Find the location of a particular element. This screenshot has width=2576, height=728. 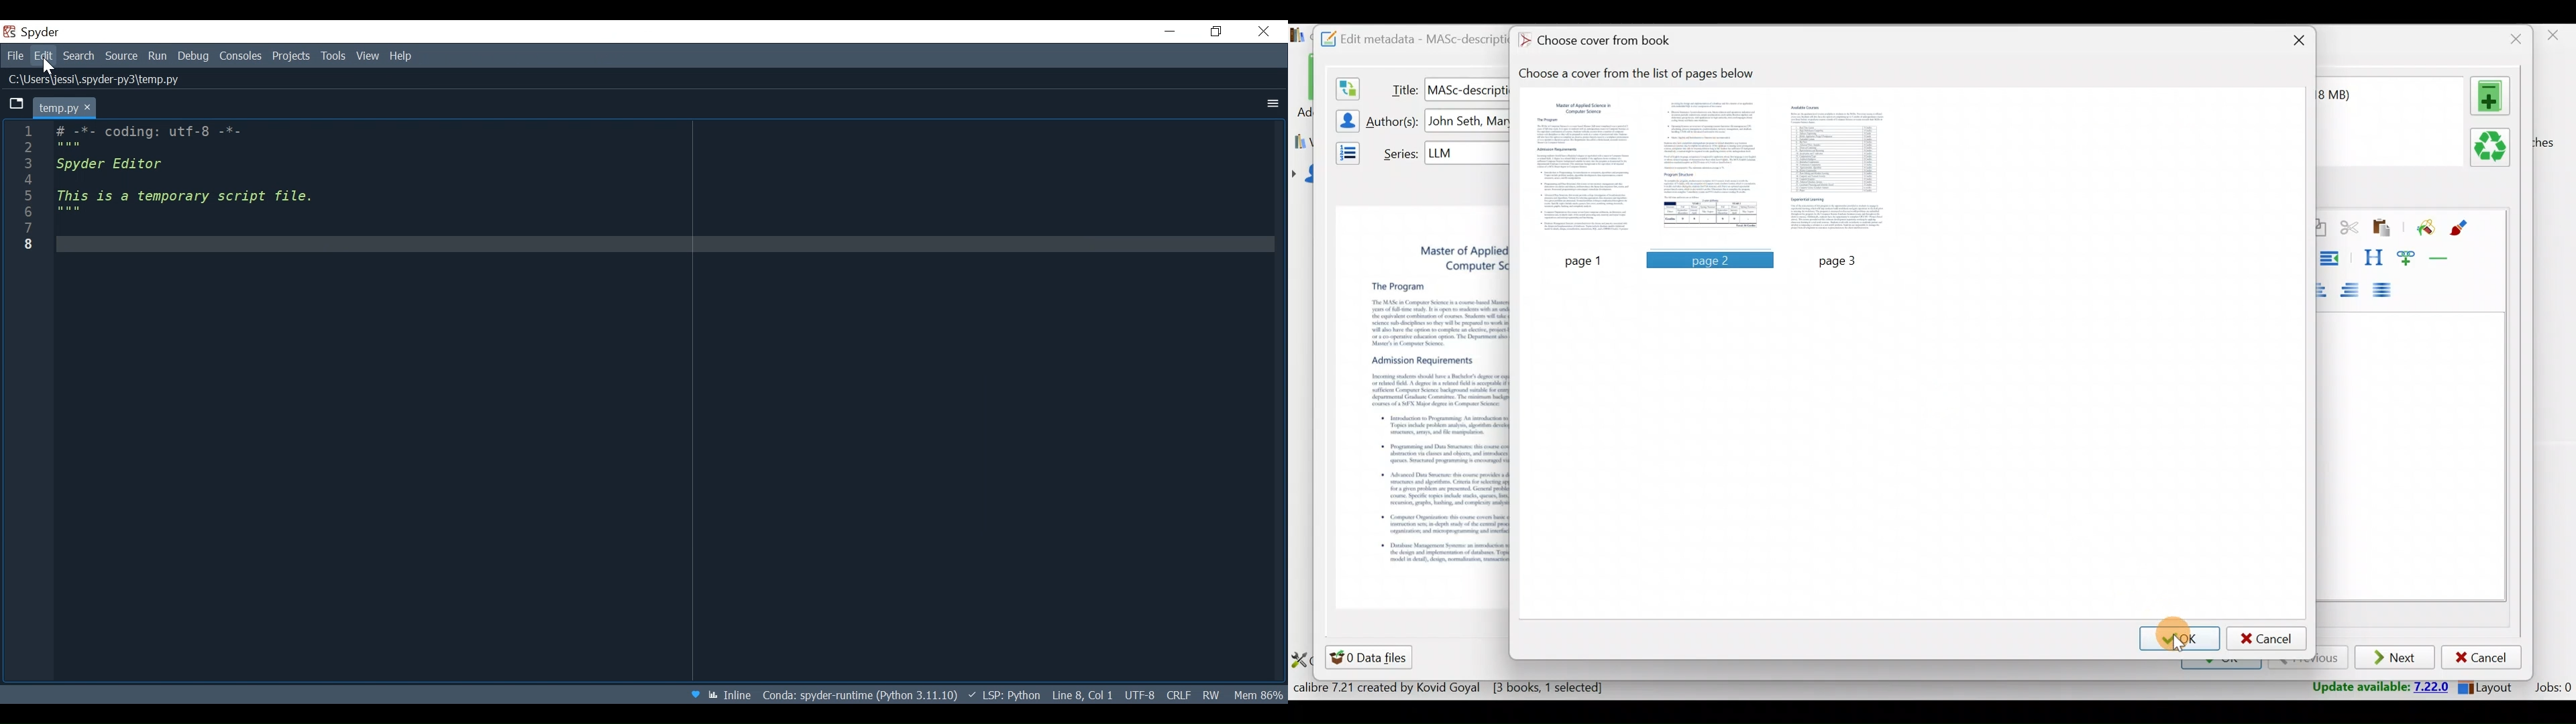

Series is located at coordinates (1397, 152).